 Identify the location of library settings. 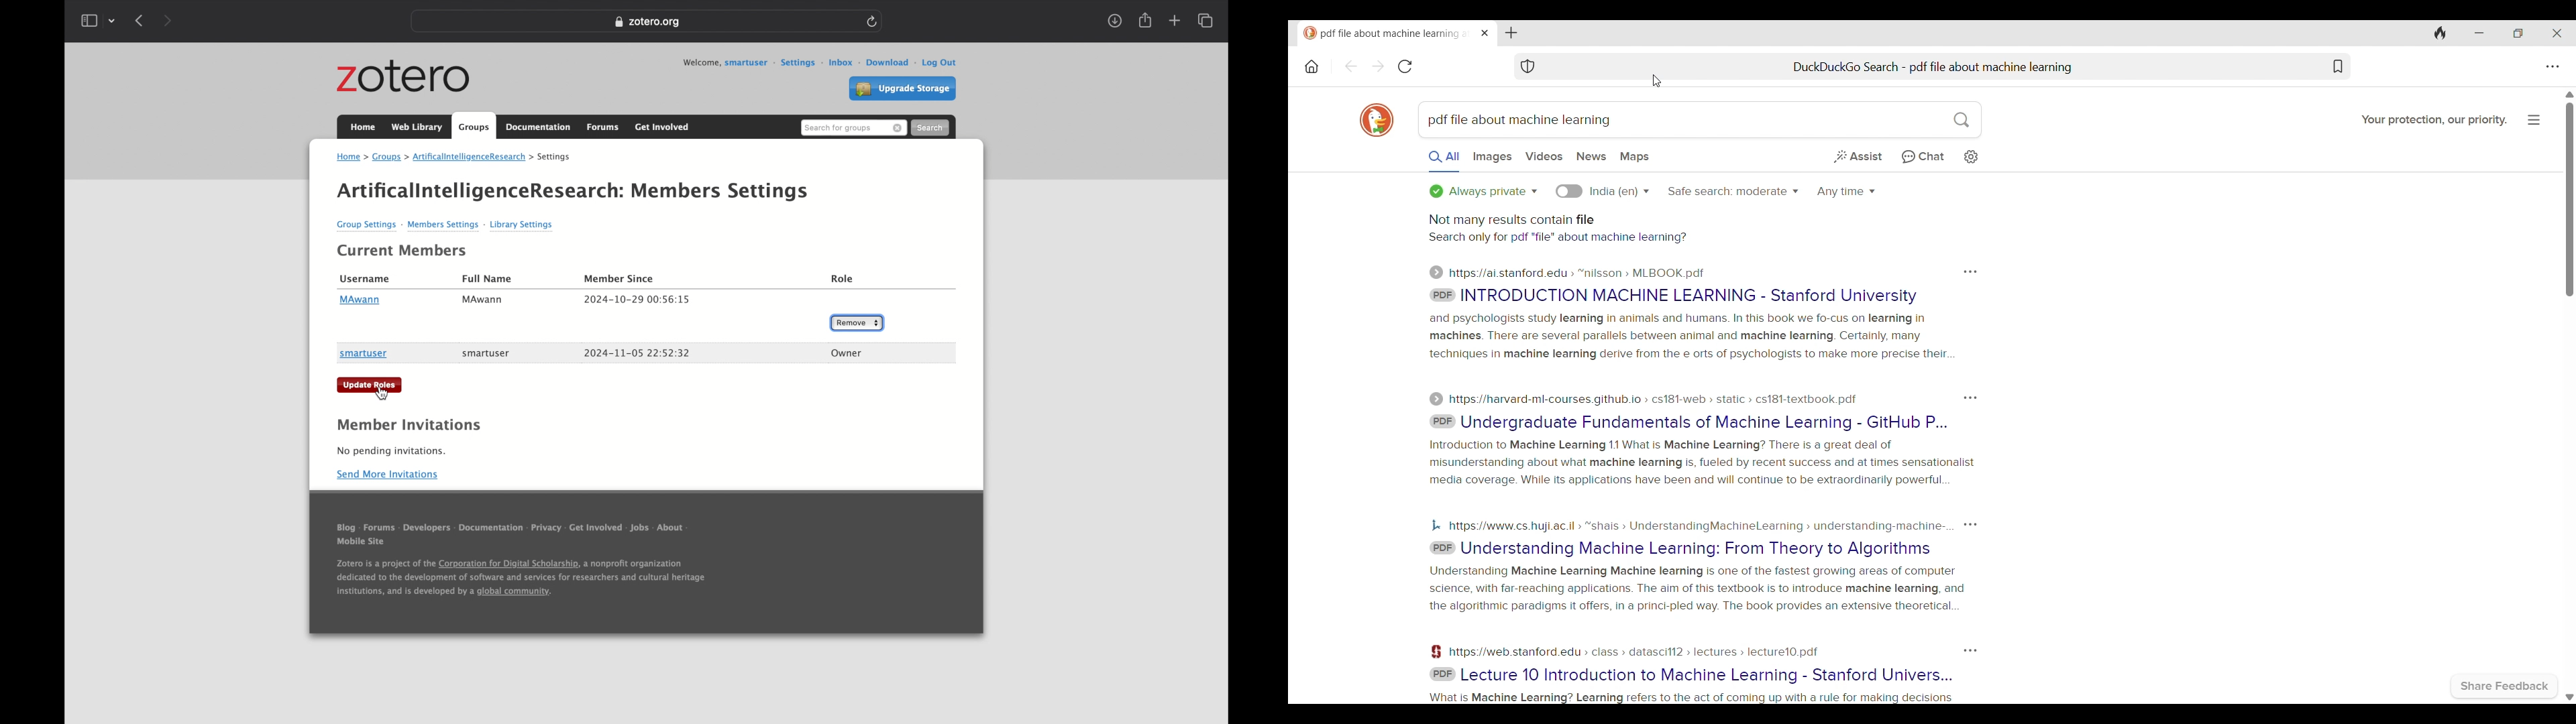
(521, 225).